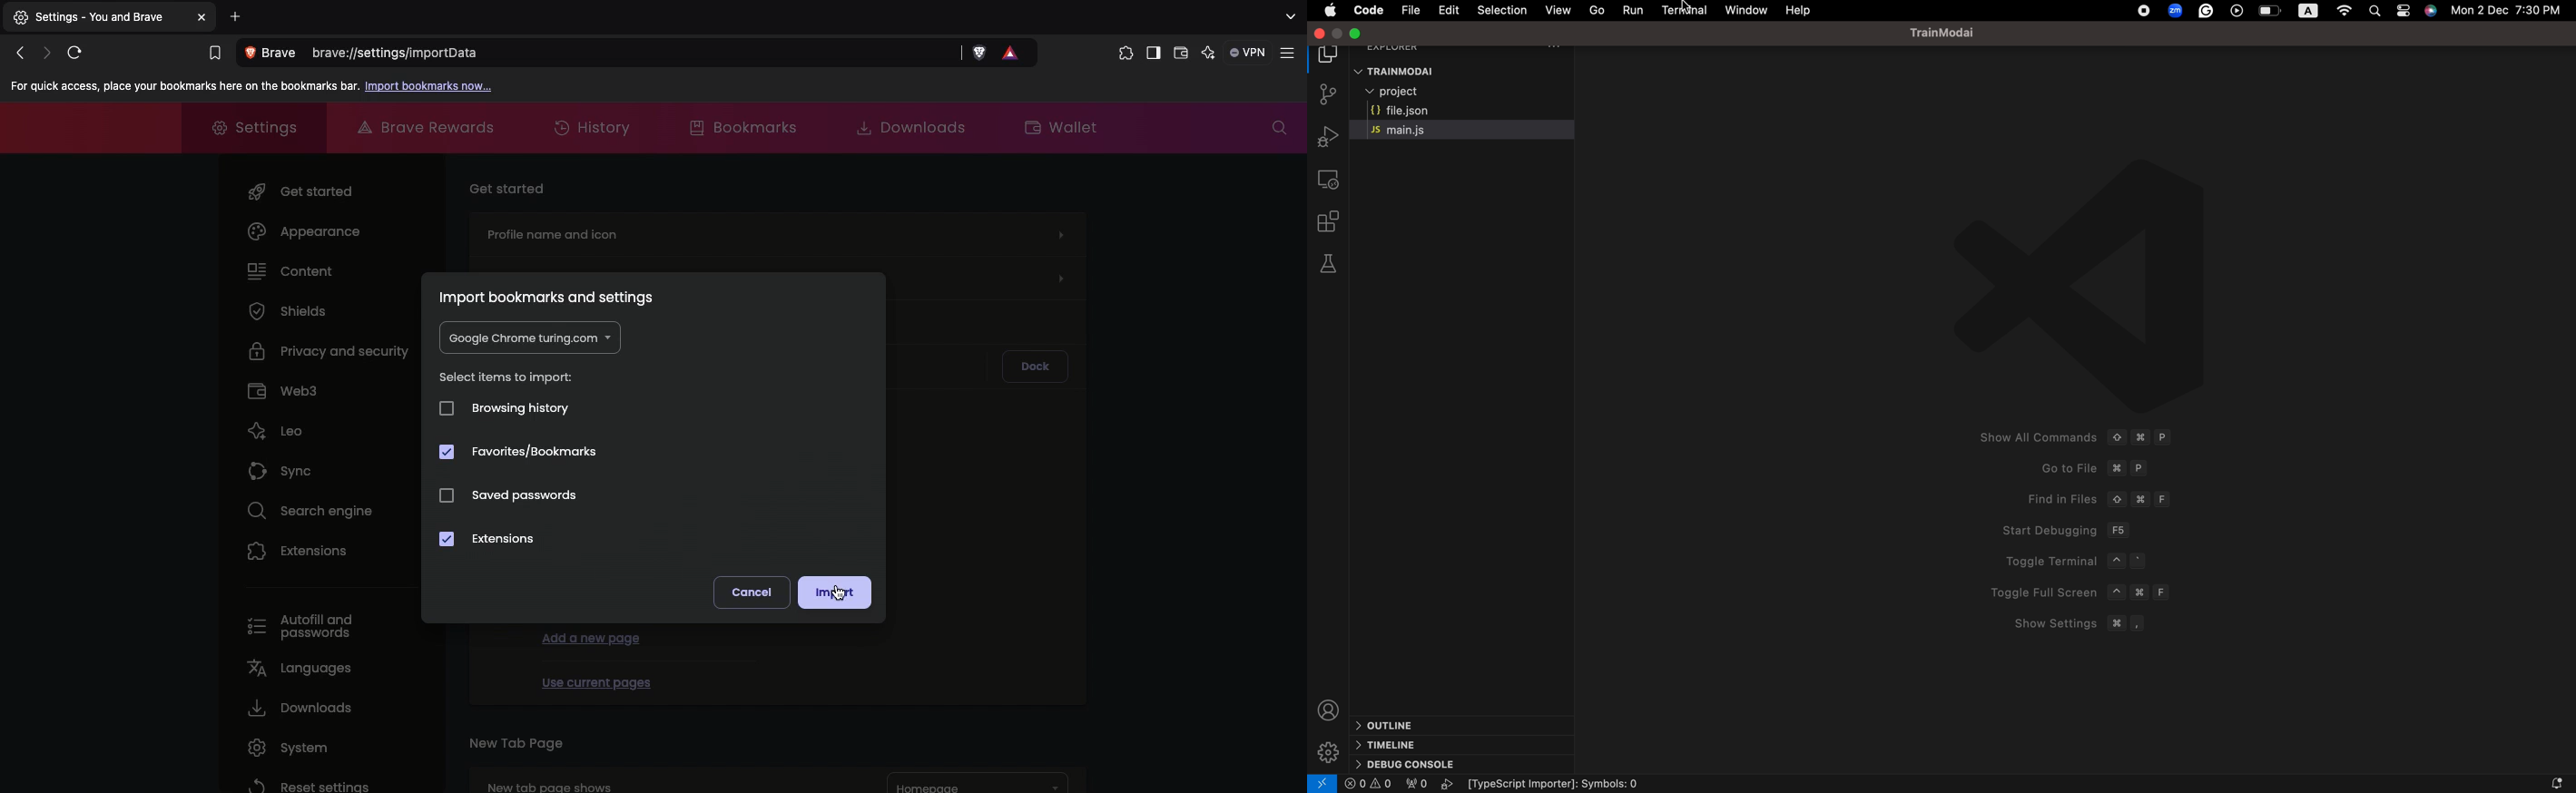 The width and height of the screenshot is (2576, 812). I want to click on selection, so click(1501, 10).